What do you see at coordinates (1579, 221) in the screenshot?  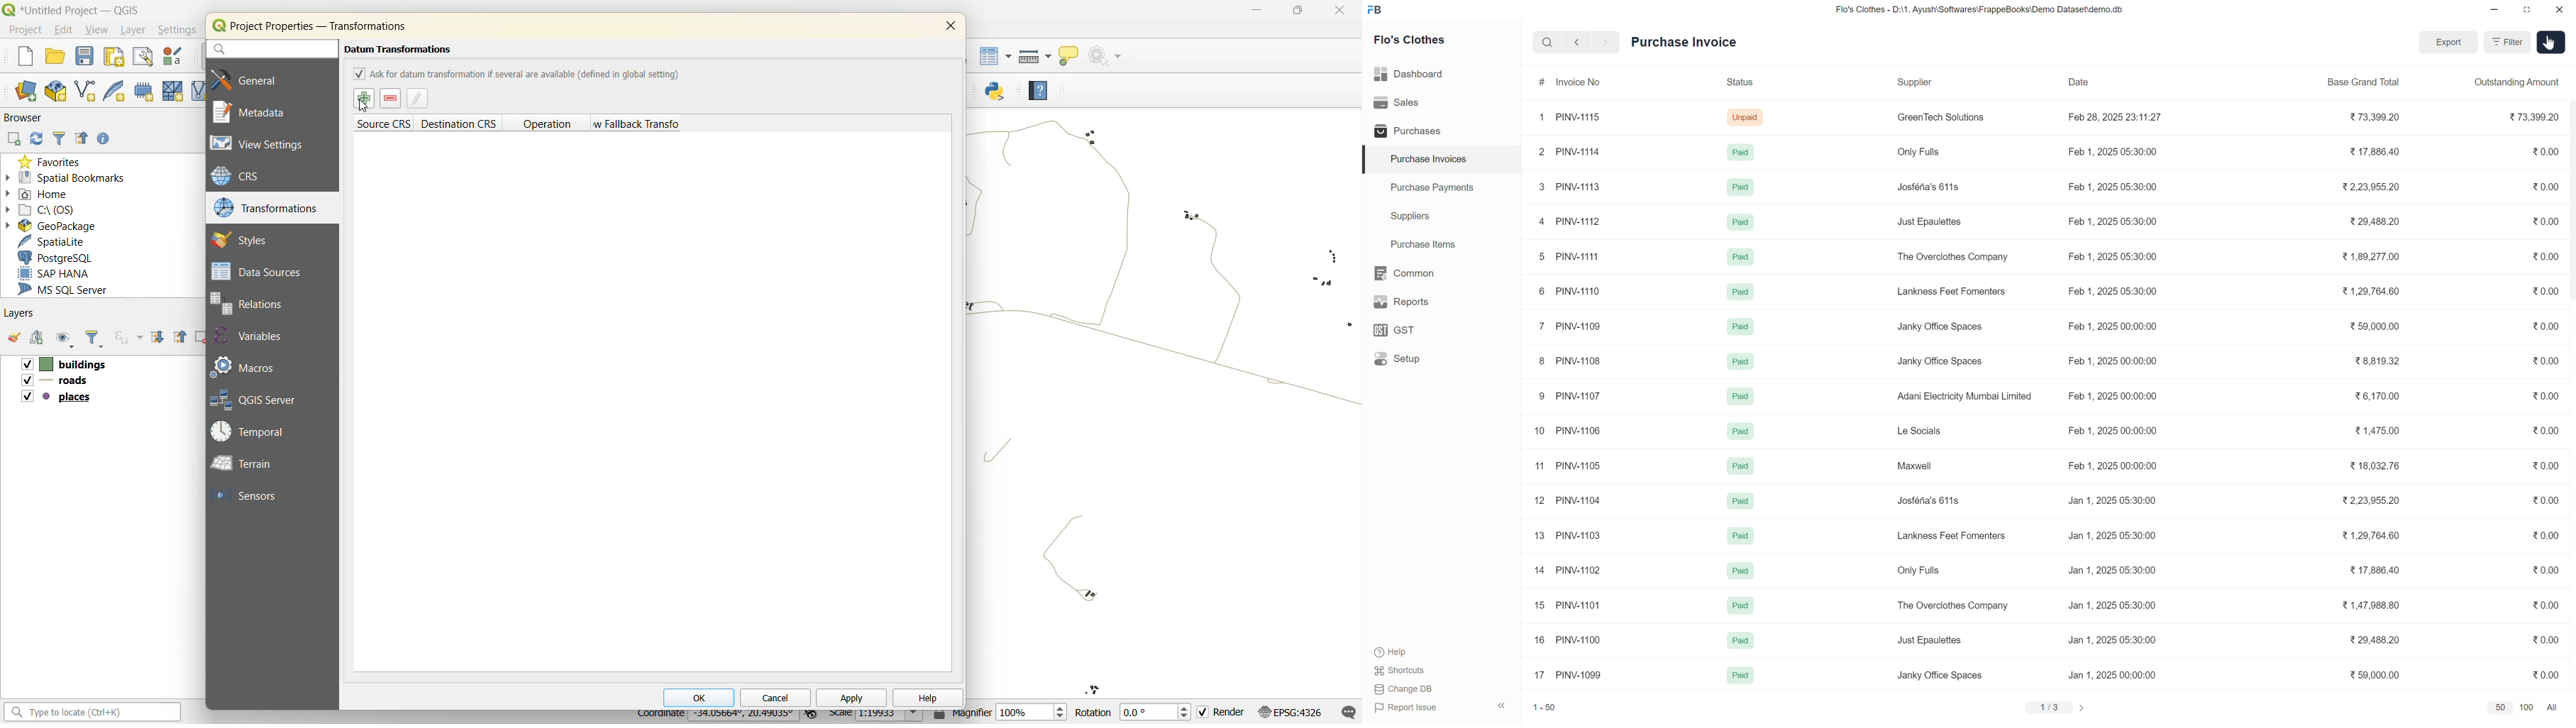 I see `PINV-1112` at bounding box center [1579, 221].